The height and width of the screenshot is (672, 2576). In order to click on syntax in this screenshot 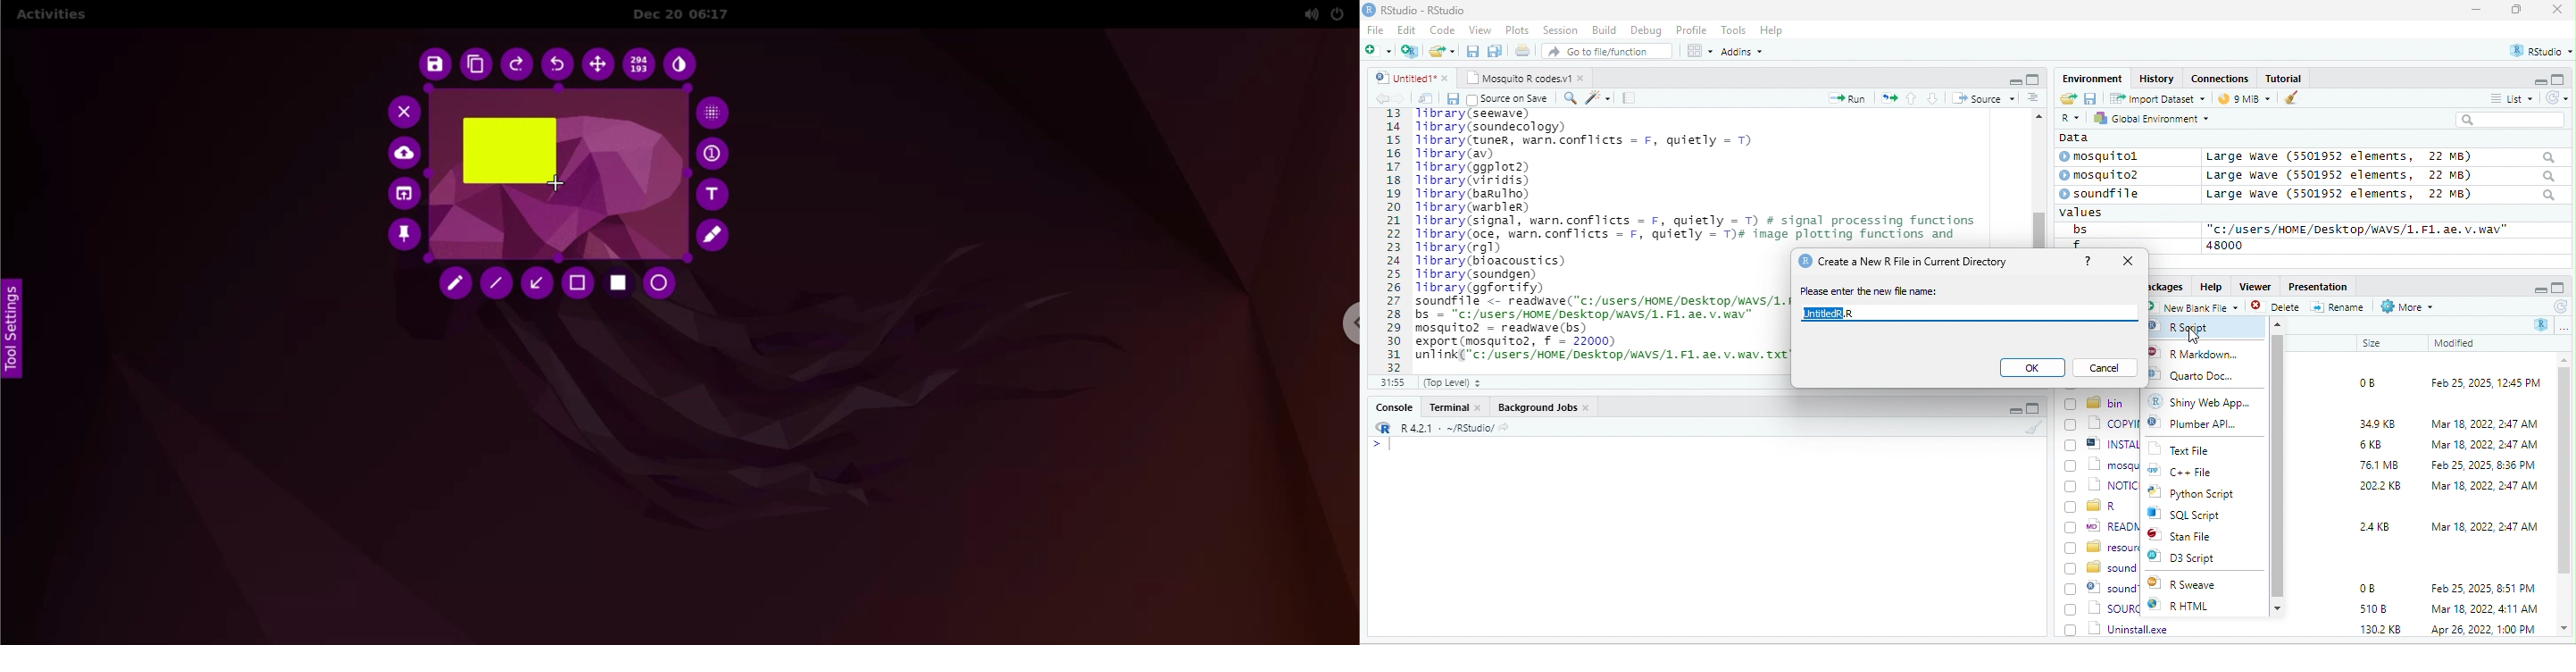, I will do `click(1378, 447)`.